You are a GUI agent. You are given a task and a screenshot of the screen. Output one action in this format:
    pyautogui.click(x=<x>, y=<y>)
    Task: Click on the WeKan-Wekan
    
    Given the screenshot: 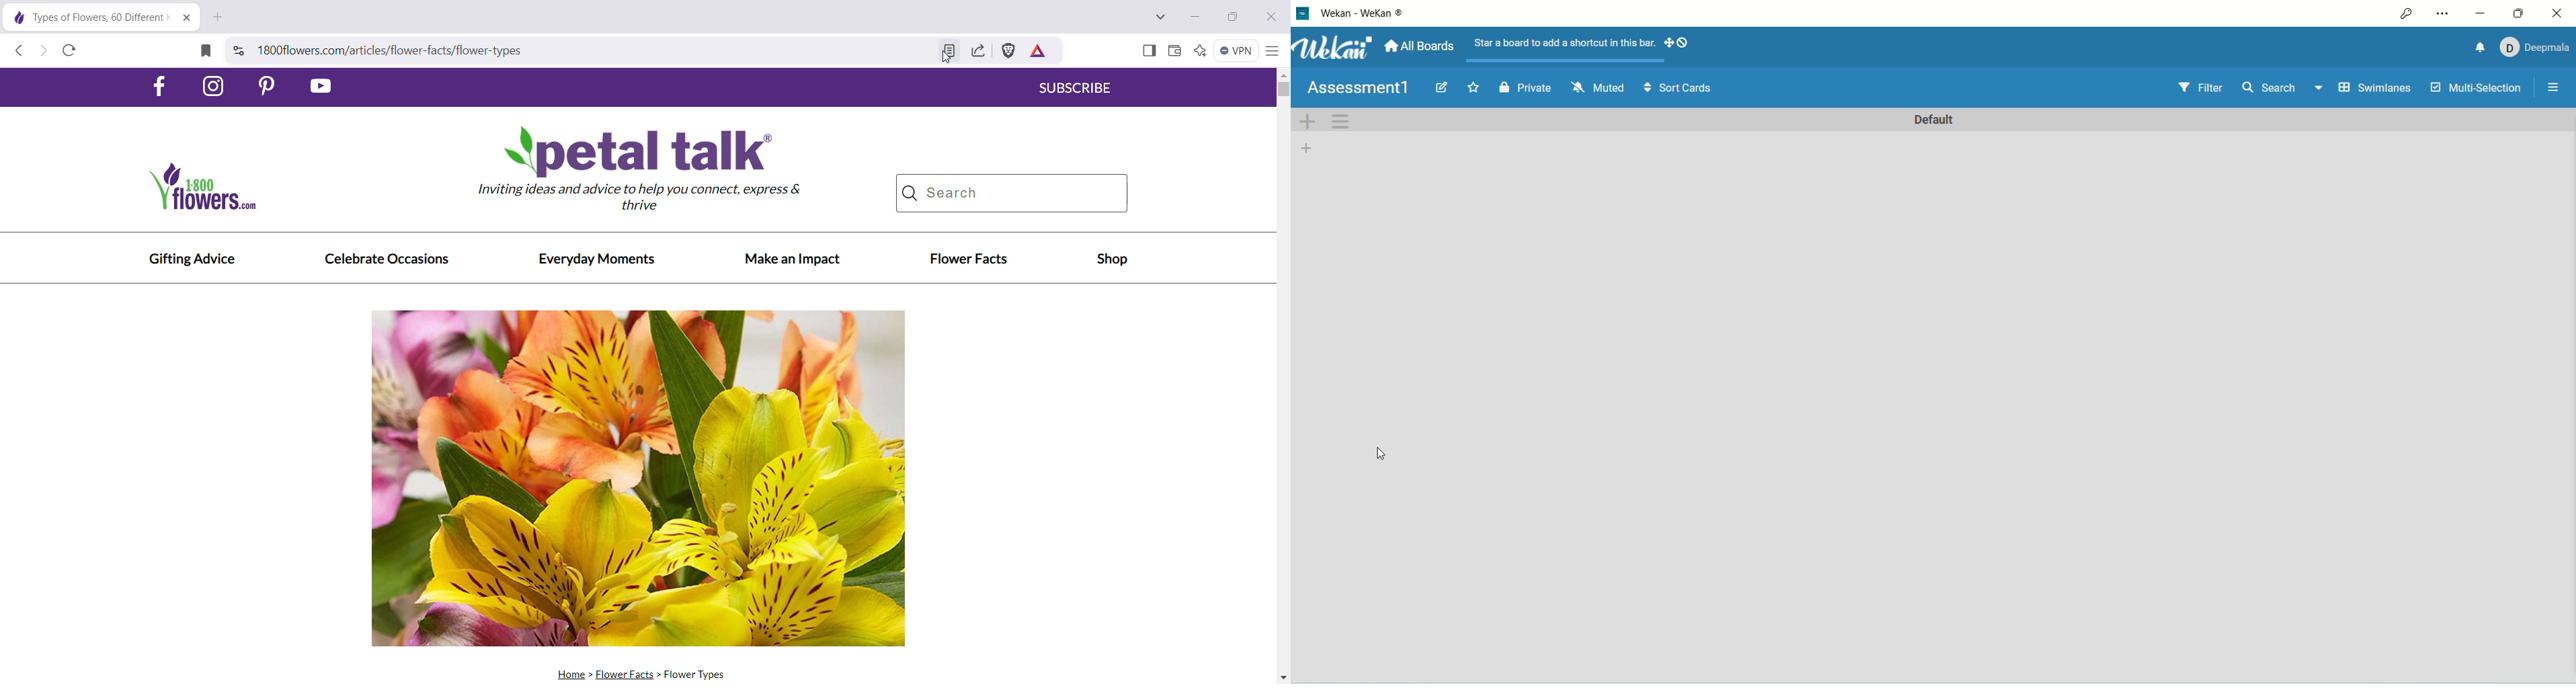 What is the action you would take?
    pyautogui.click(x=1364, y=15)
    